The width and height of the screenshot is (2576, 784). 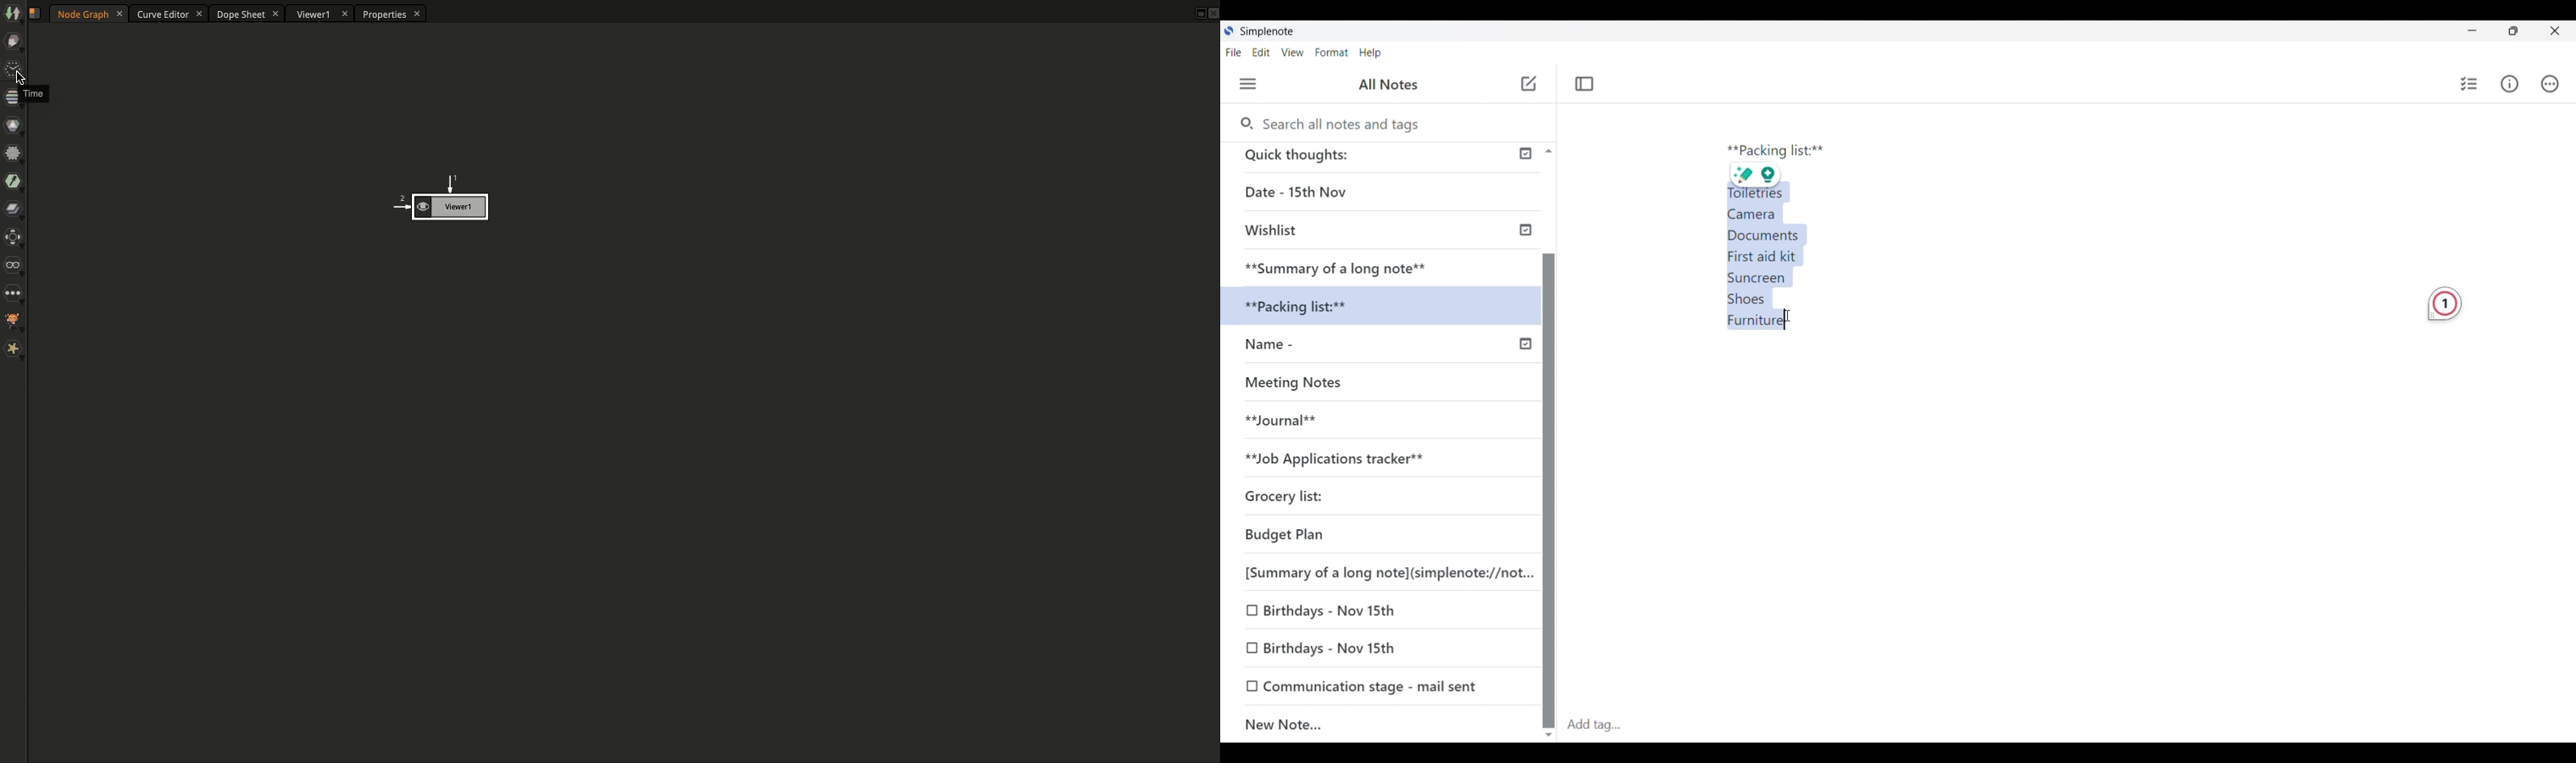 What do you see at coordinates (1366, 459) in the screenshot?
I see `**Job Applications tracker**` at bounding box center [1366, 459].